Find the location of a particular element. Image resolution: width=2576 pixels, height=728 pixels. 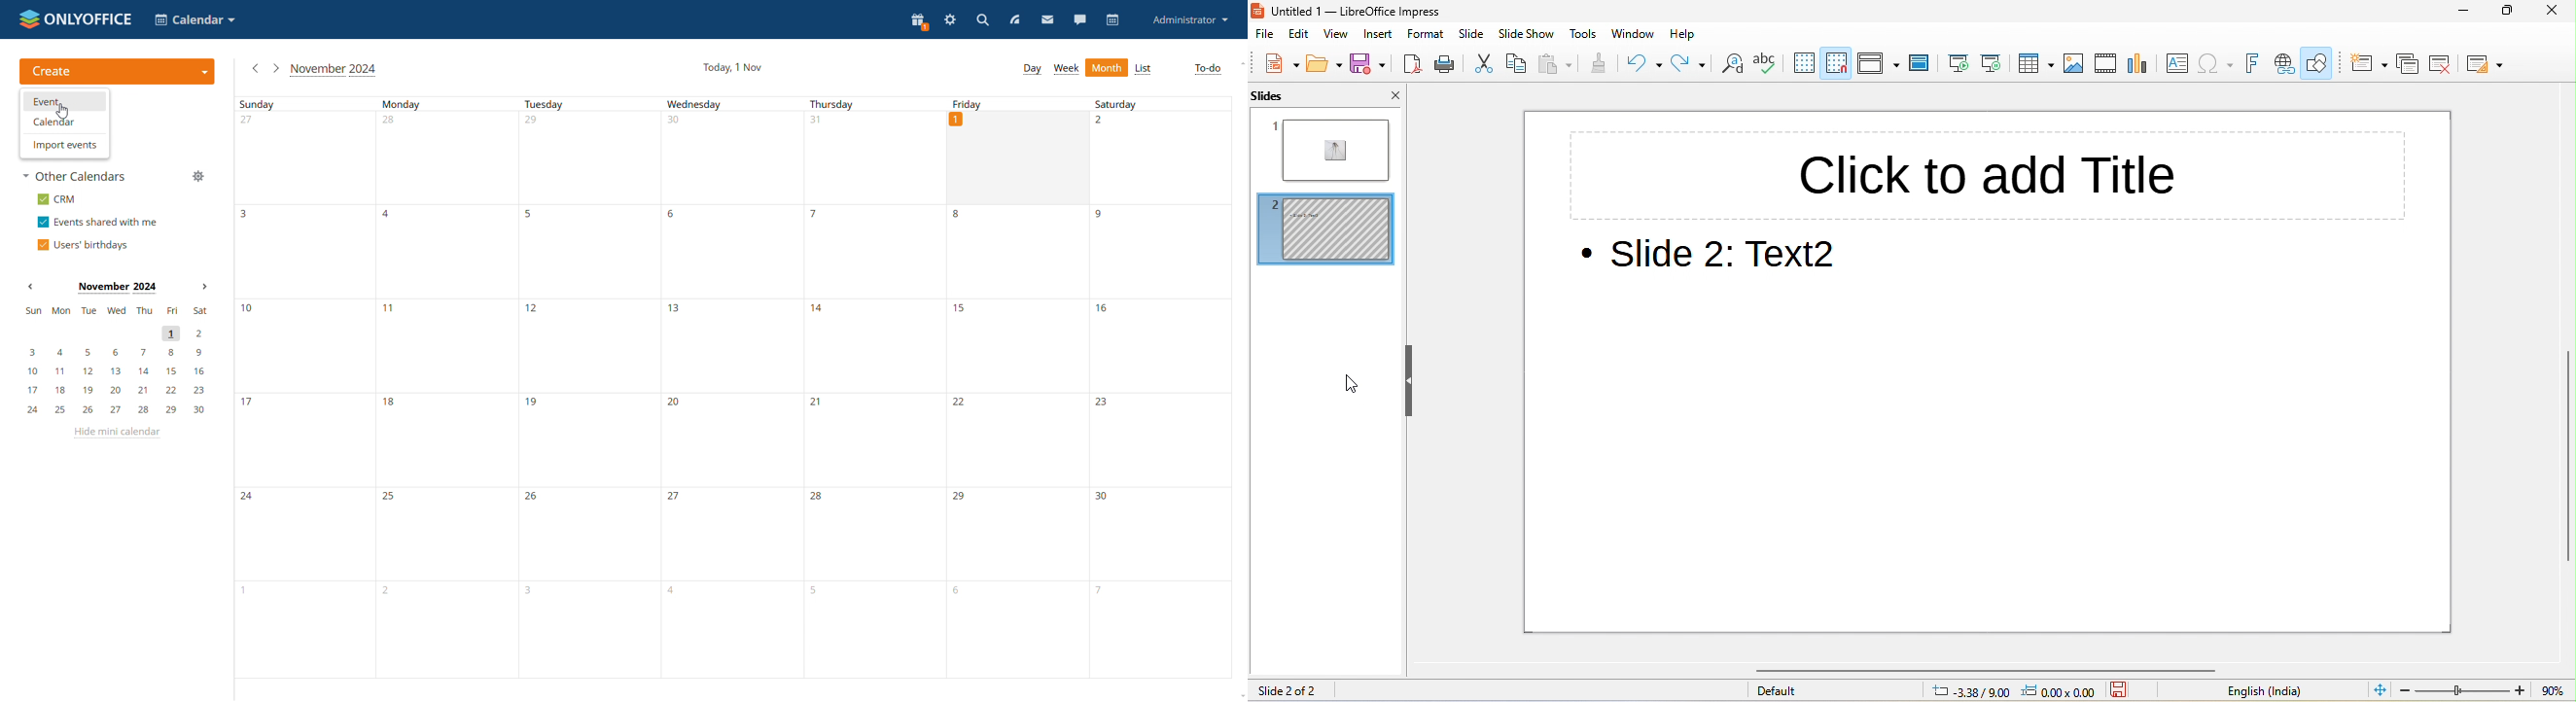

undo is located at coordinates (1642, 66).